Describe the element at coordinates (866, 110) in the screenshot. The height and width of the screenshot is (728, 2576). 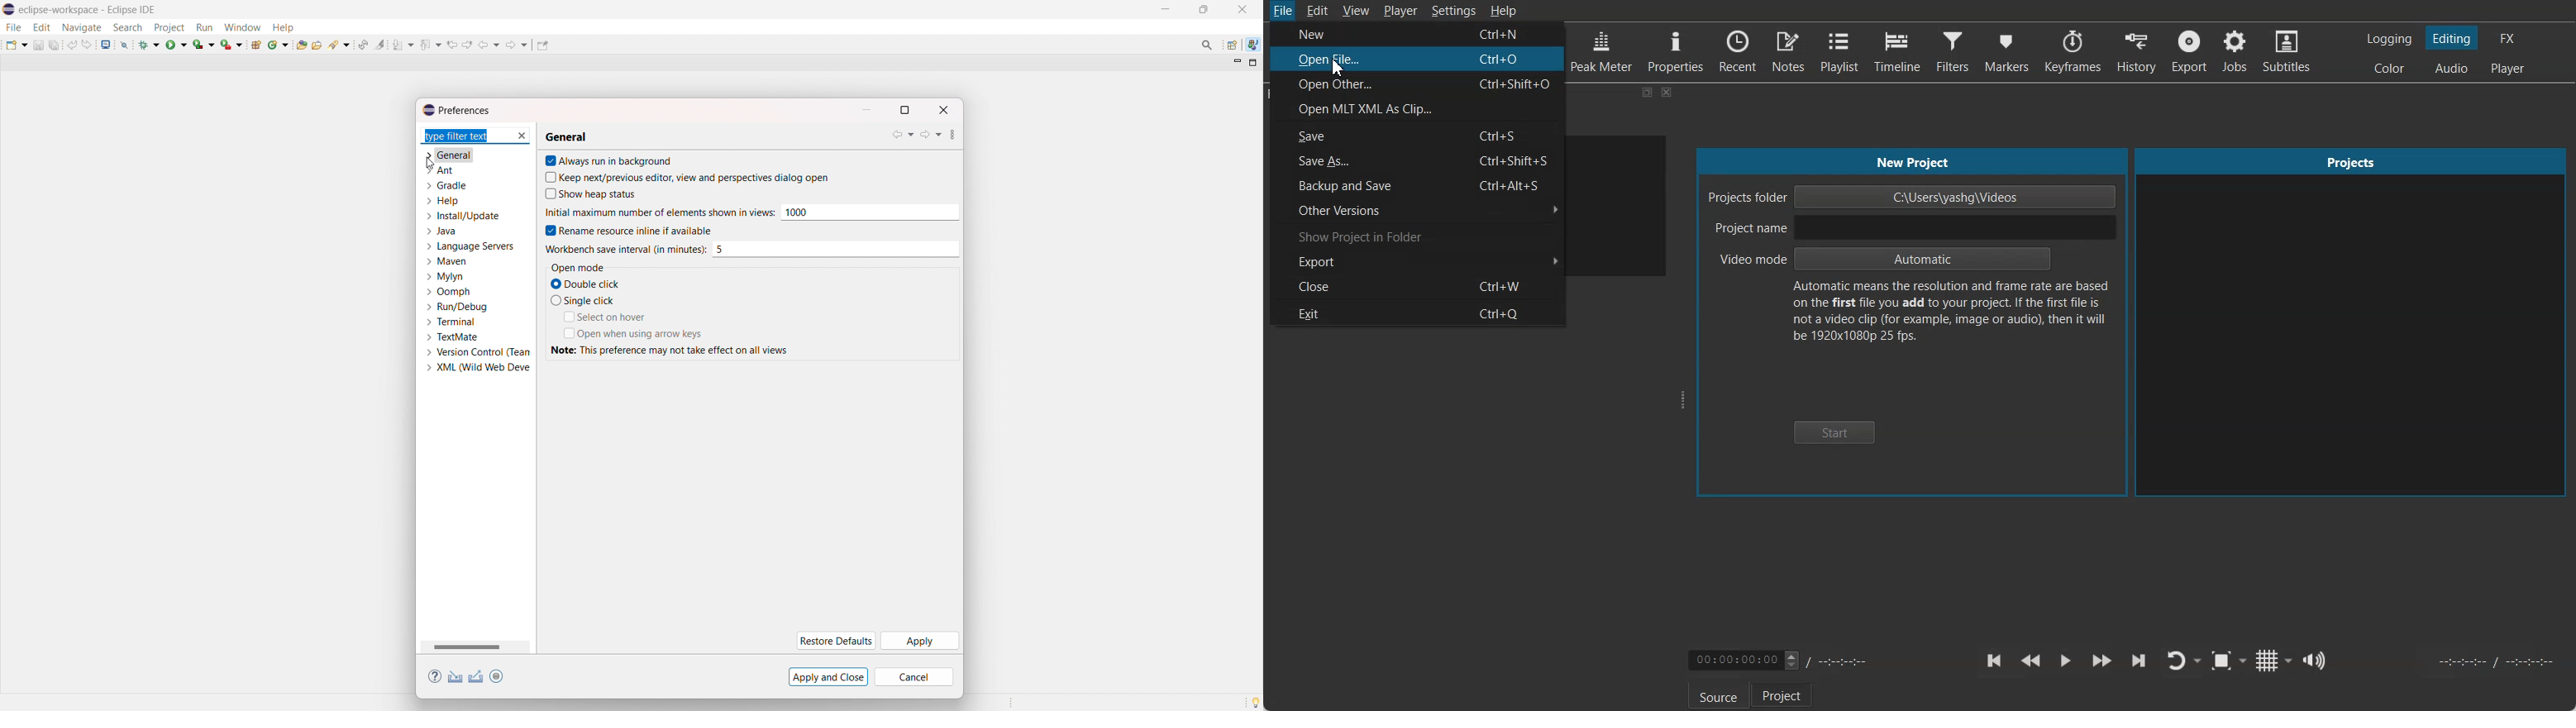
I see `minimize dialogbox` at that location.